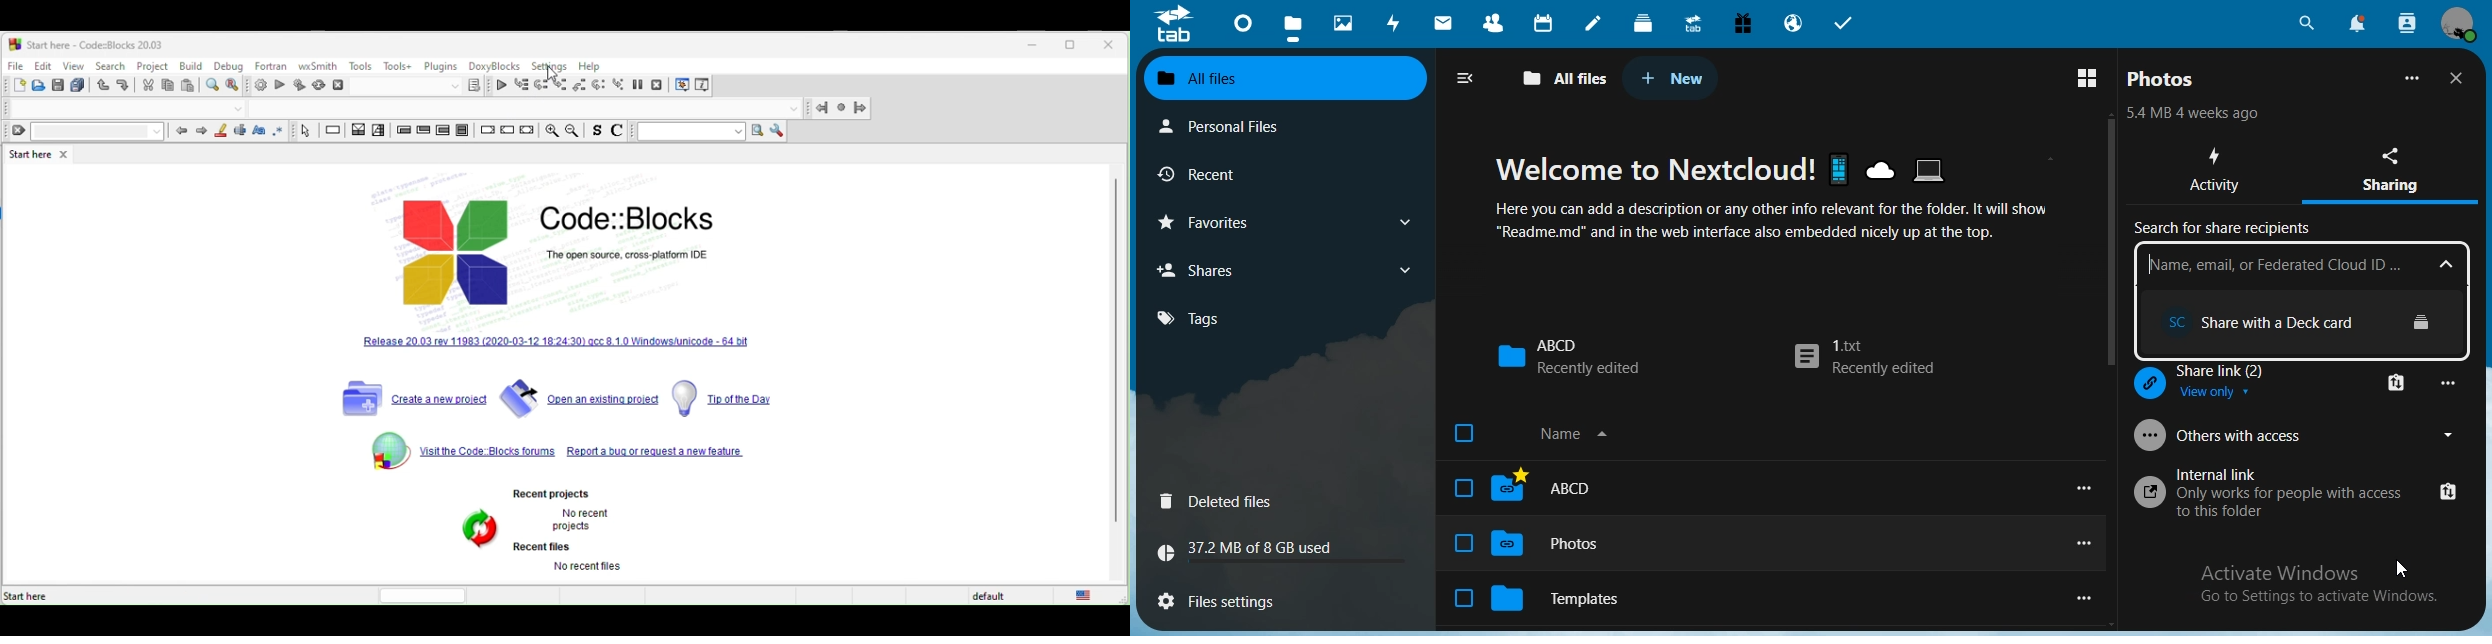 The image size is (2492, 644). Describe the element at coordinates (359, 130) in the screenshot. I see `decision` at that location.